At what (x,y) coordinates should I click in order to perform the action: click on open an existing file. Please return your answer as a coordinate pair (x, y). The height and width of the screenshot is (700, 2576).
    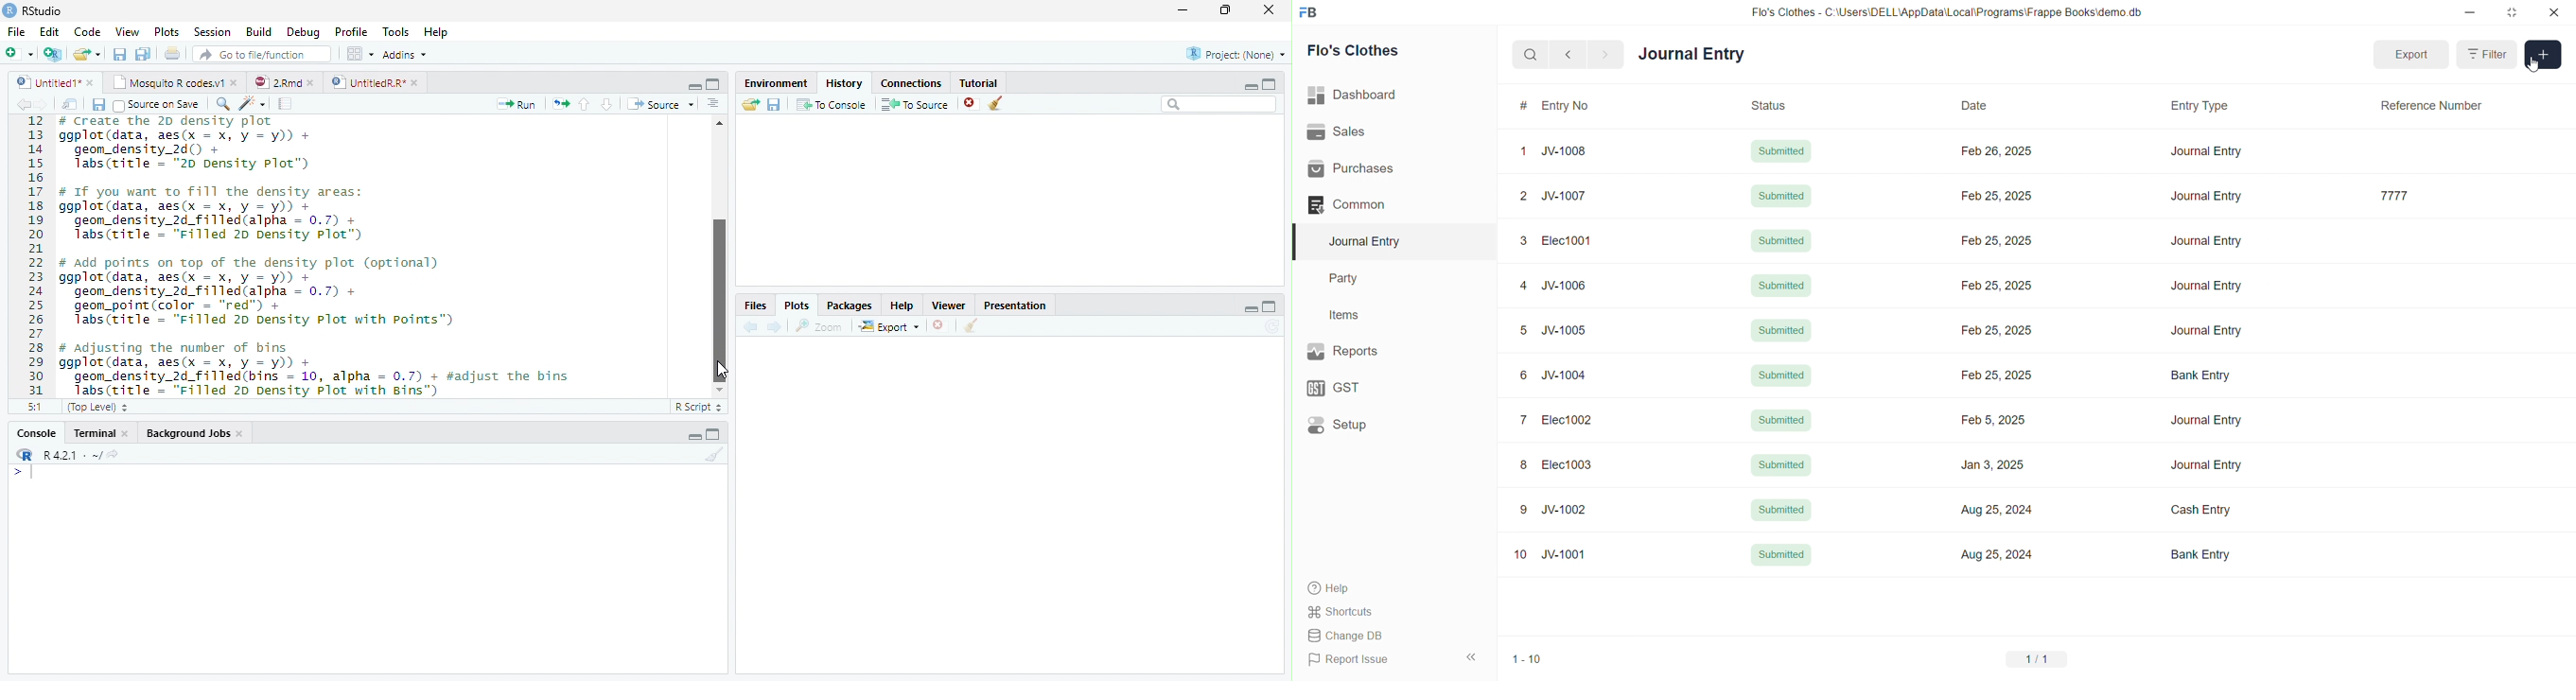
    Looking at the image, I should click on (85, 54).